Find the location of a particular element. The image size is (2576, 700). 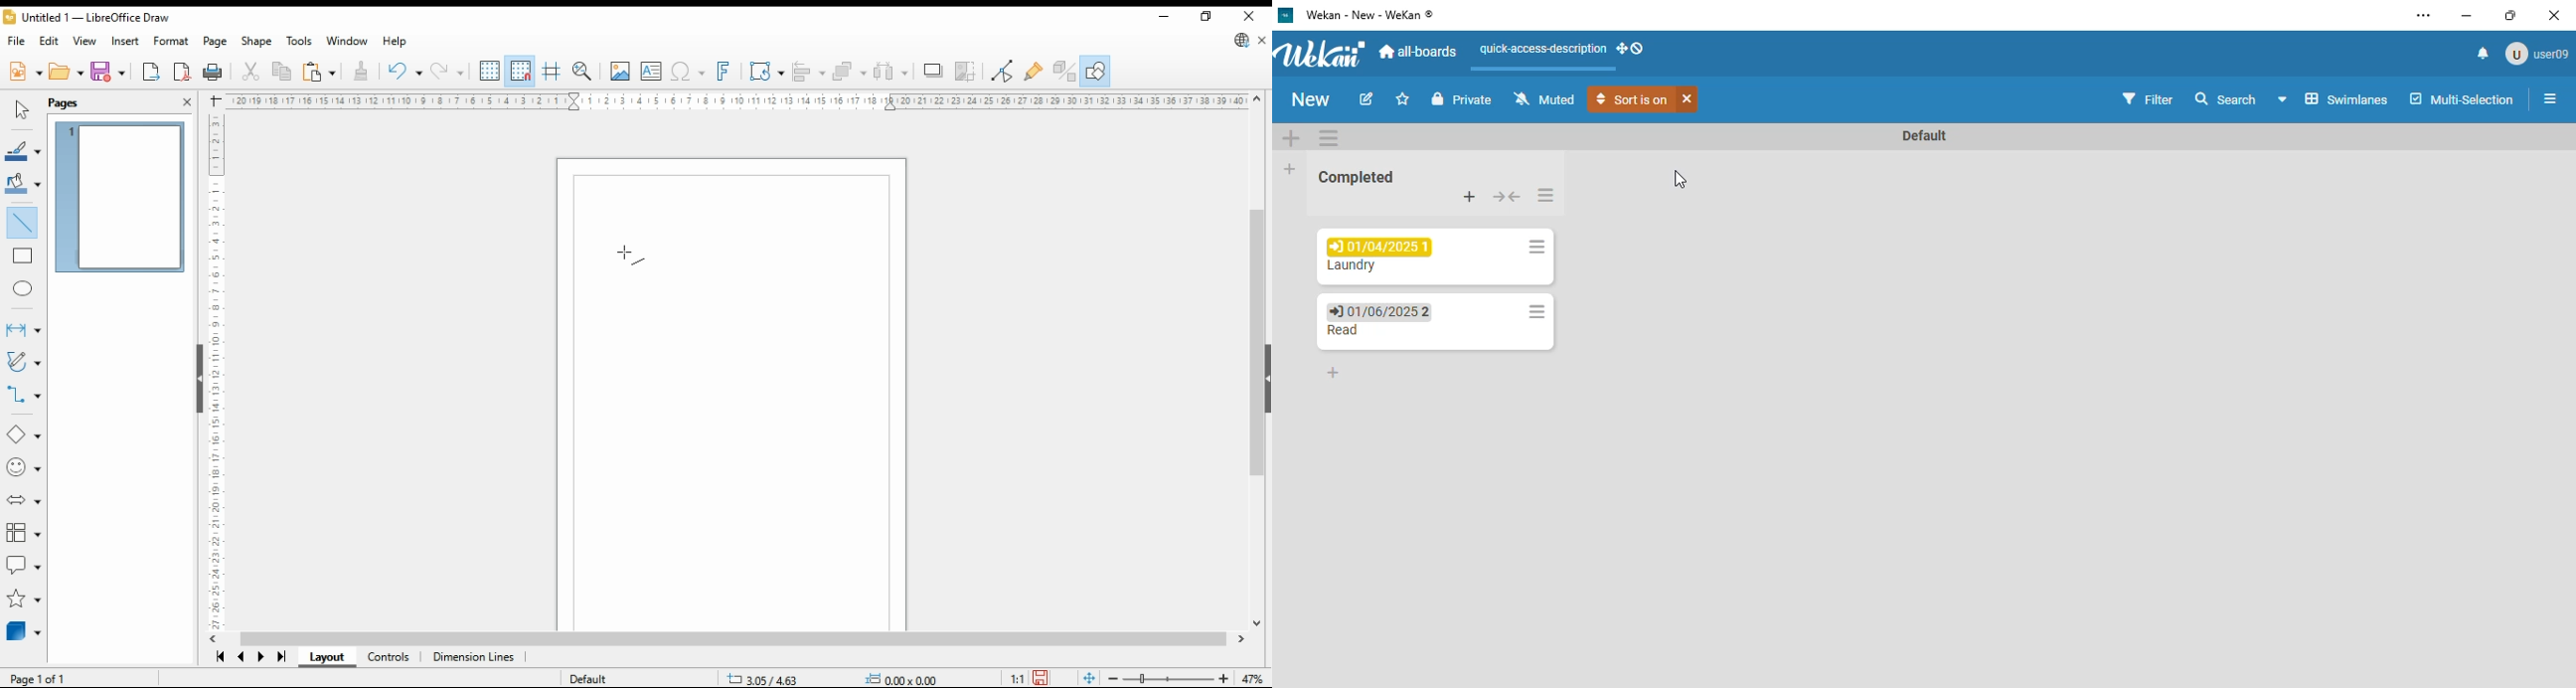

pages is located at coordinates (81, 101).